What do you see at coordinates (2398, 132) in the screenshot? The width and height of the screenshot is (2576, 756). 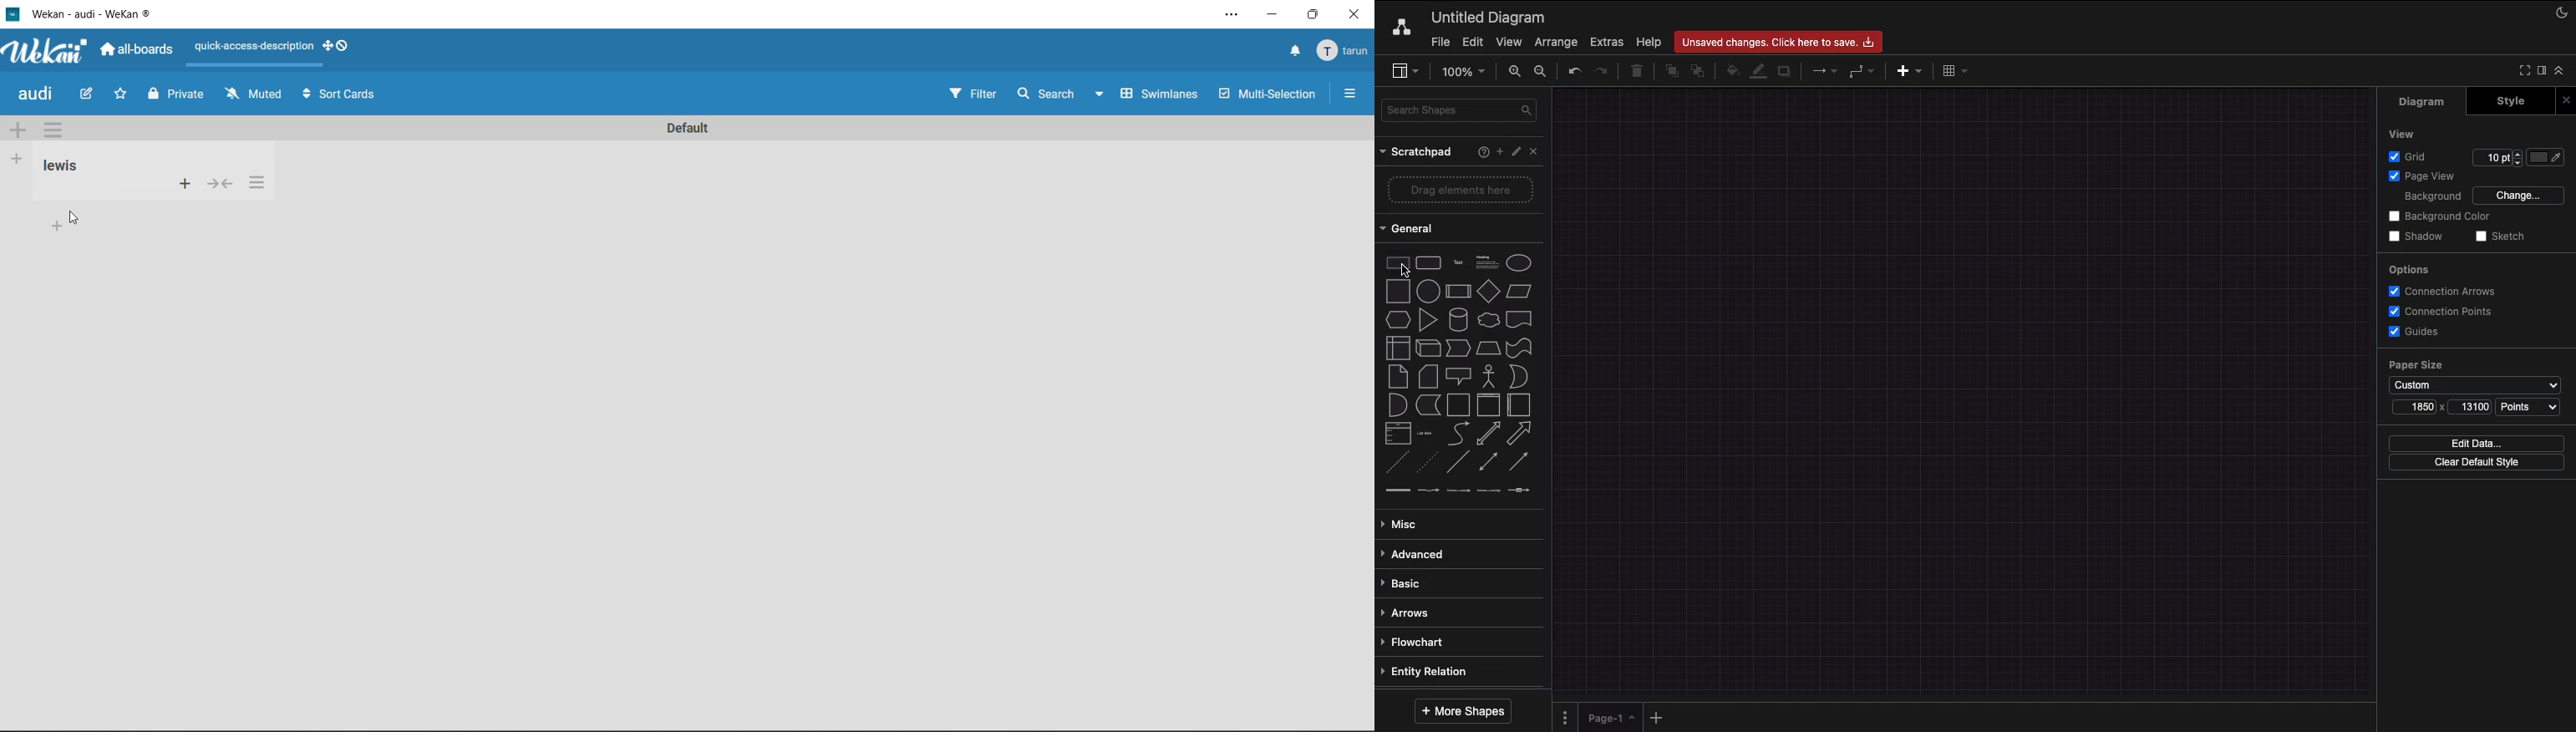 I see `View` at bounding box center [2398, 132].